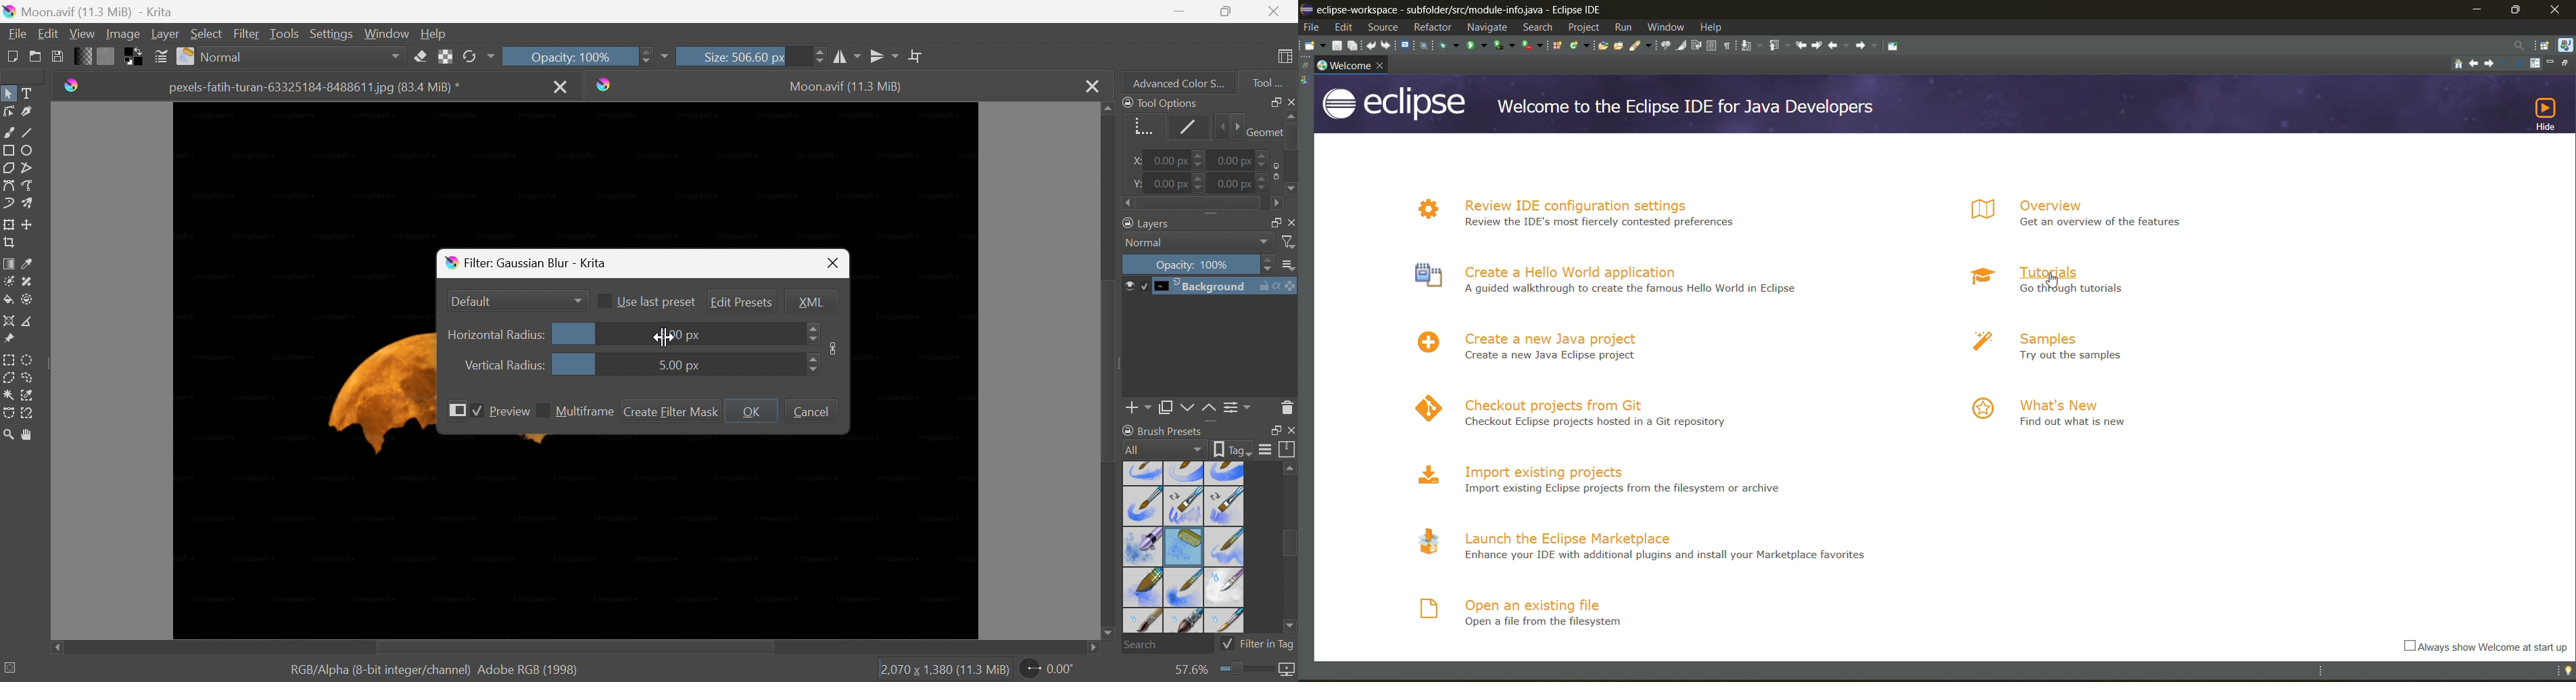 The height and width of the screenshot is (700, 2576). I want to click on Polyline tool, so click(29, 168).